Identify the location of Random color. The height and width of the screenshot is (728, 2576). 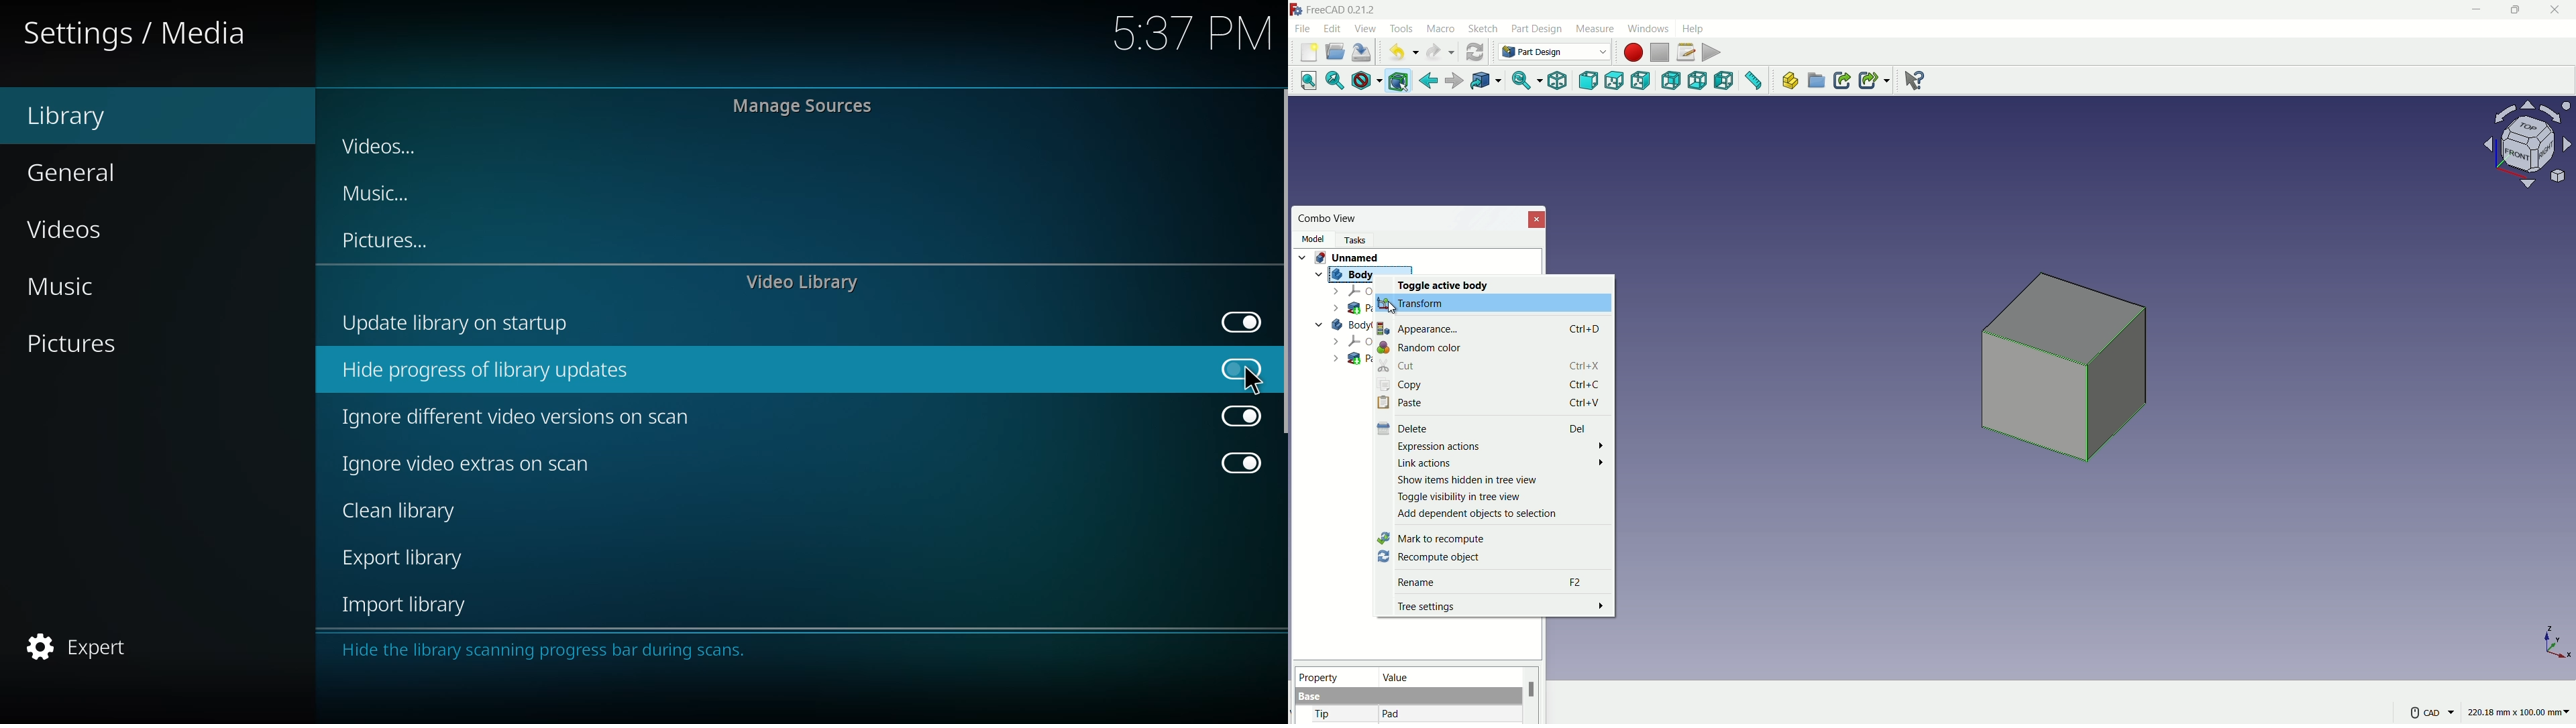
(1421, 347).